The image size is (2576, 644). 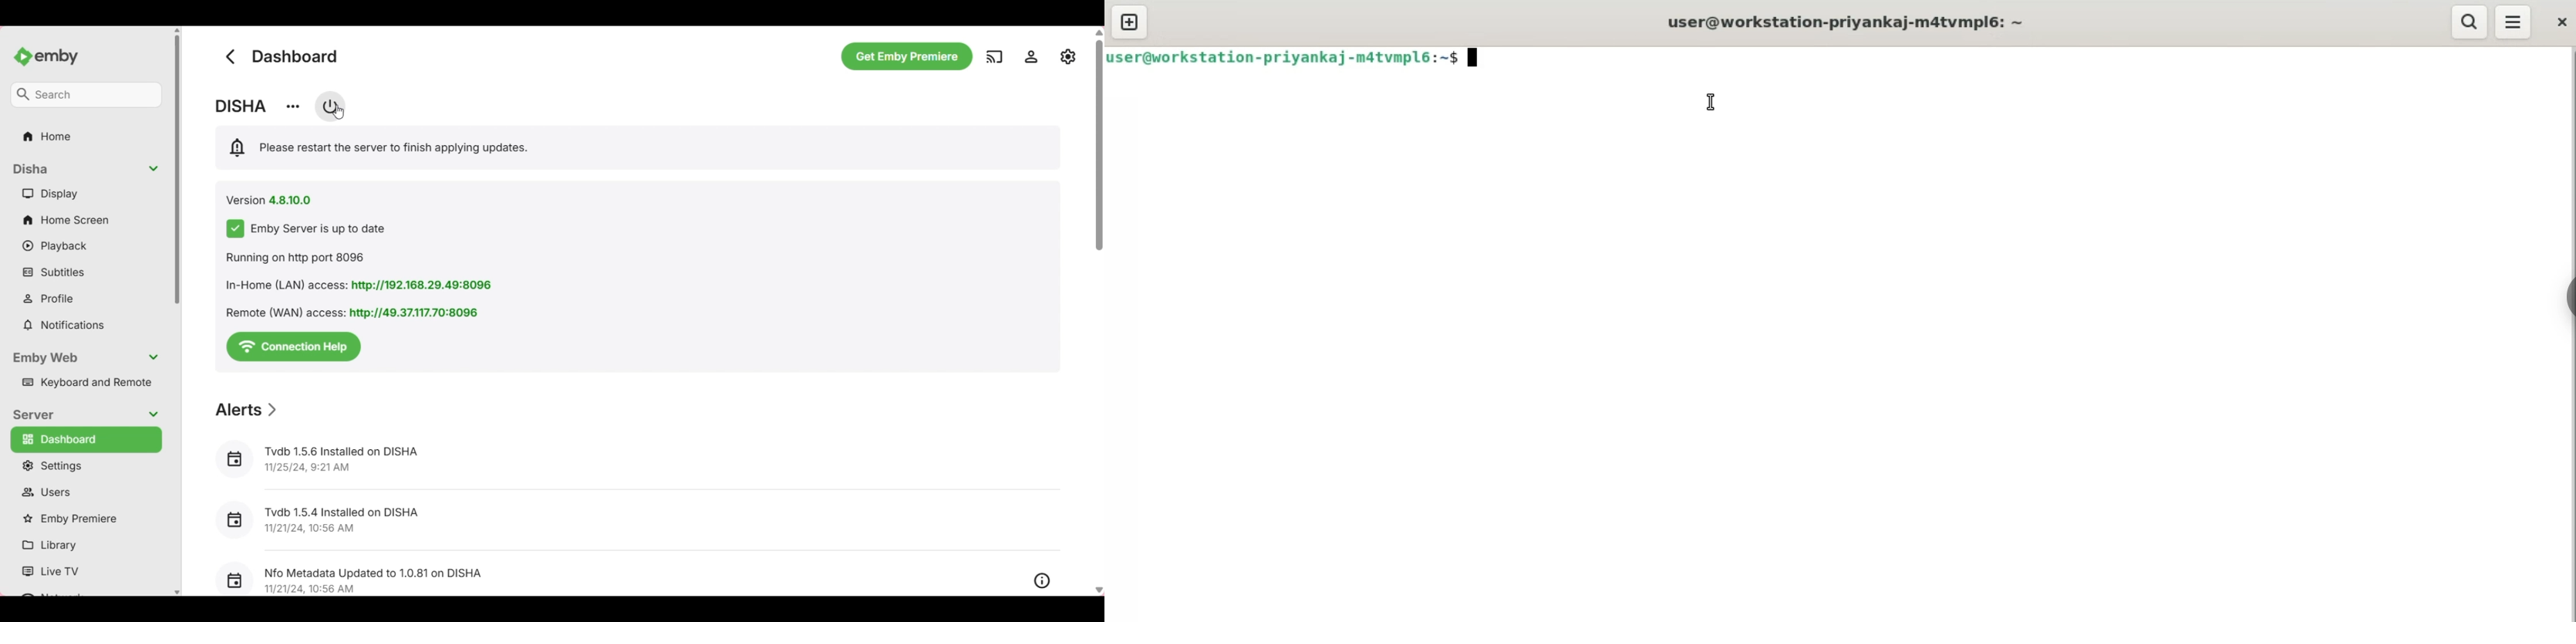 I want to click on Collapse server, so click(x=84, y=415).